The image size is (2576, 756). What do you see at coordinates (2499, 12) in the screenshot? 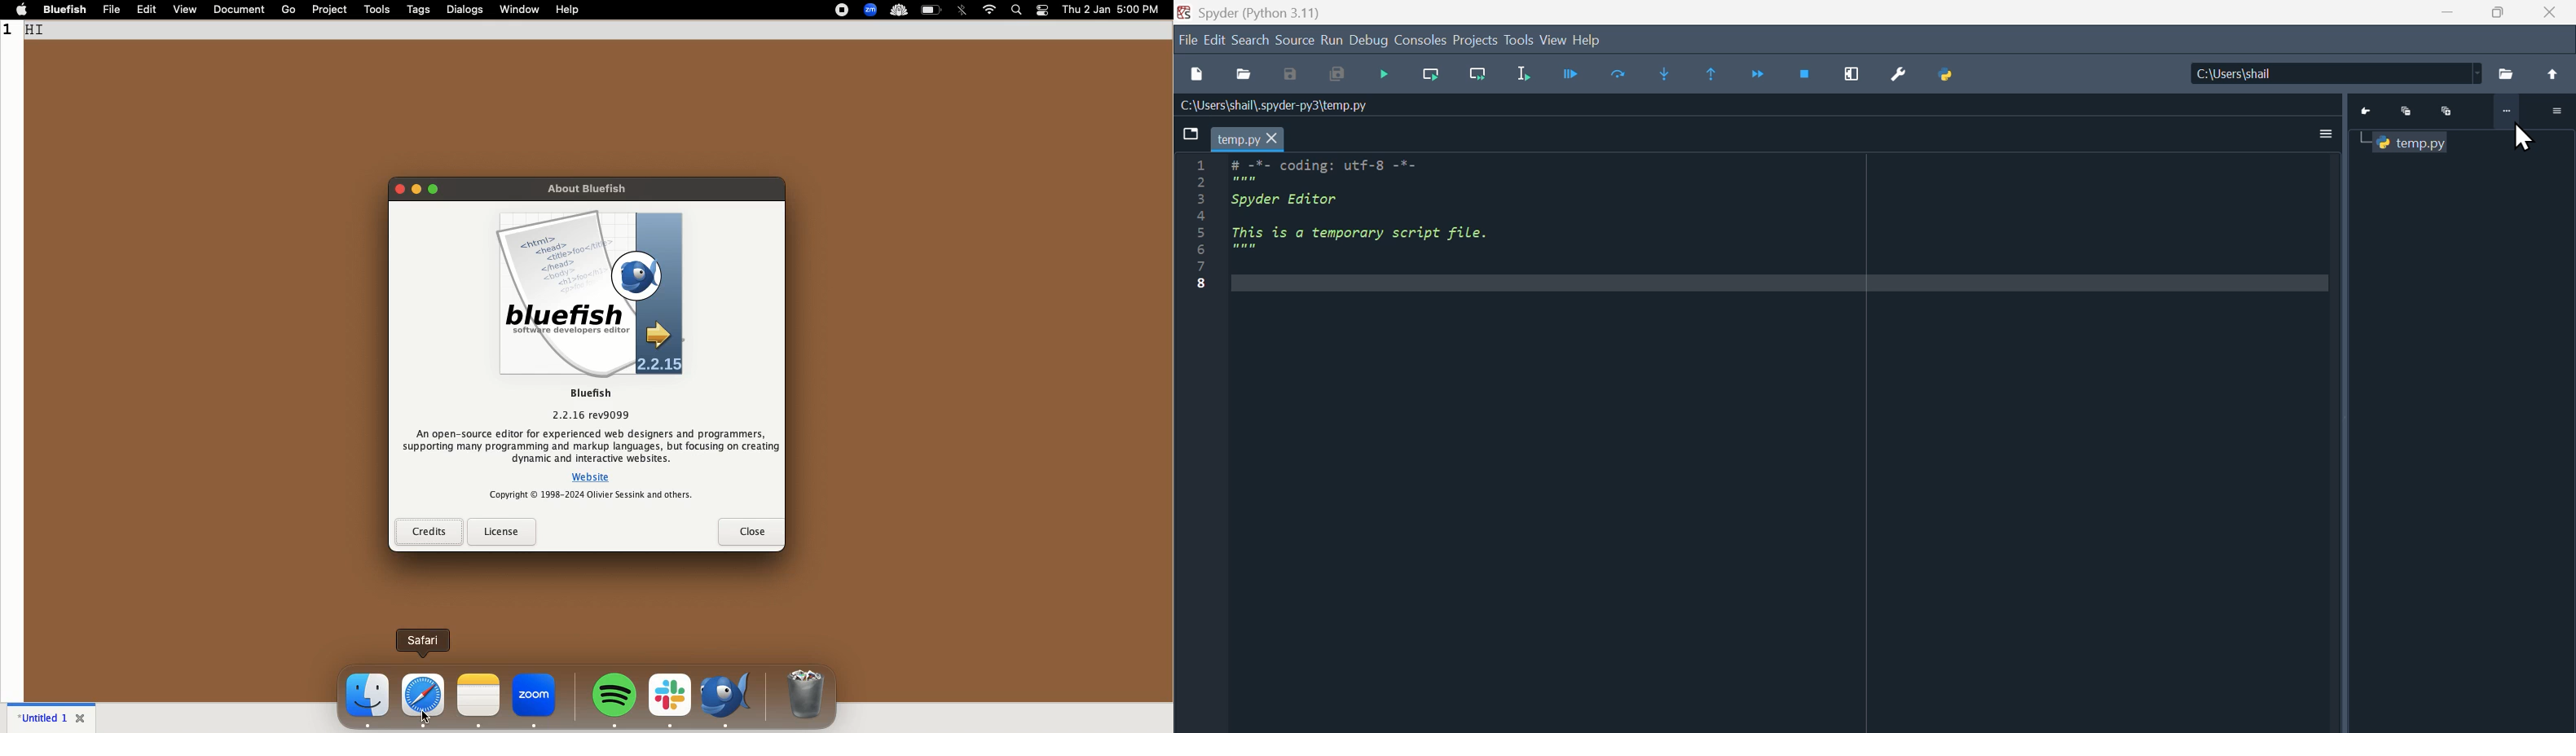
I see `Maximize` at bounding box center [2499, 12].